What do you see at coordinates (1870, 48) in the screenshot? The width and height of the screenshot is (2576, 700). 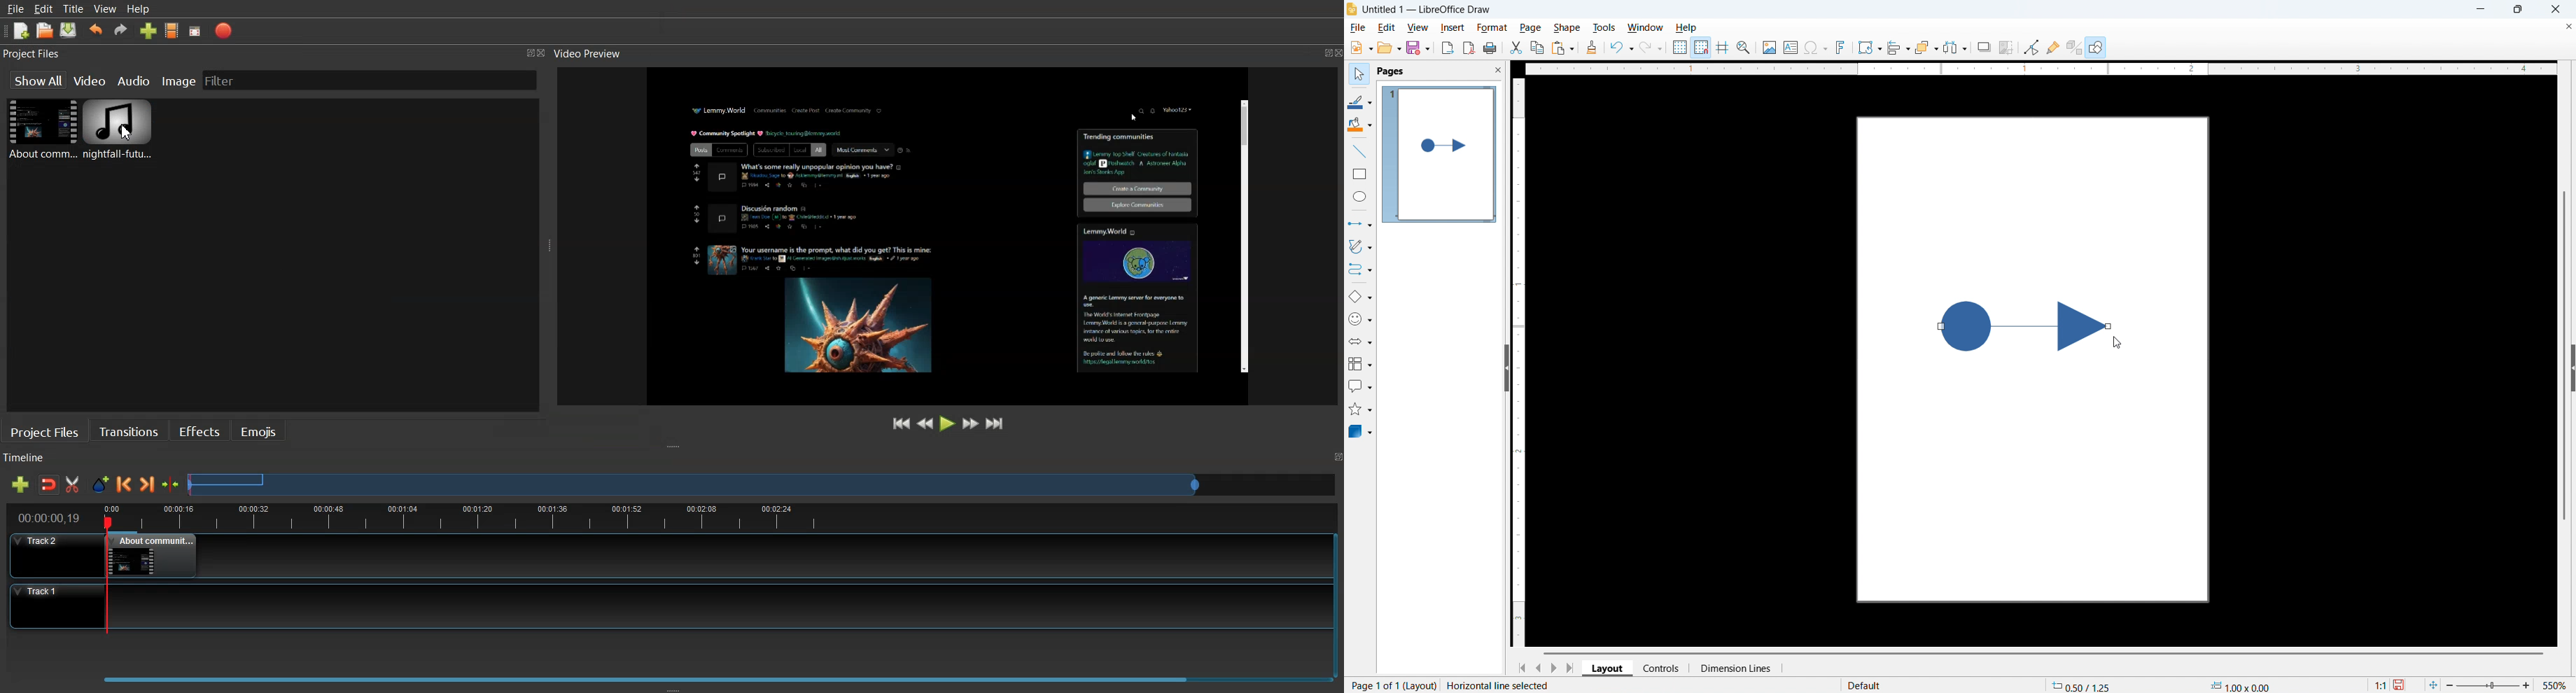 I see `Transformations ` at bounding box center [1870, 48].